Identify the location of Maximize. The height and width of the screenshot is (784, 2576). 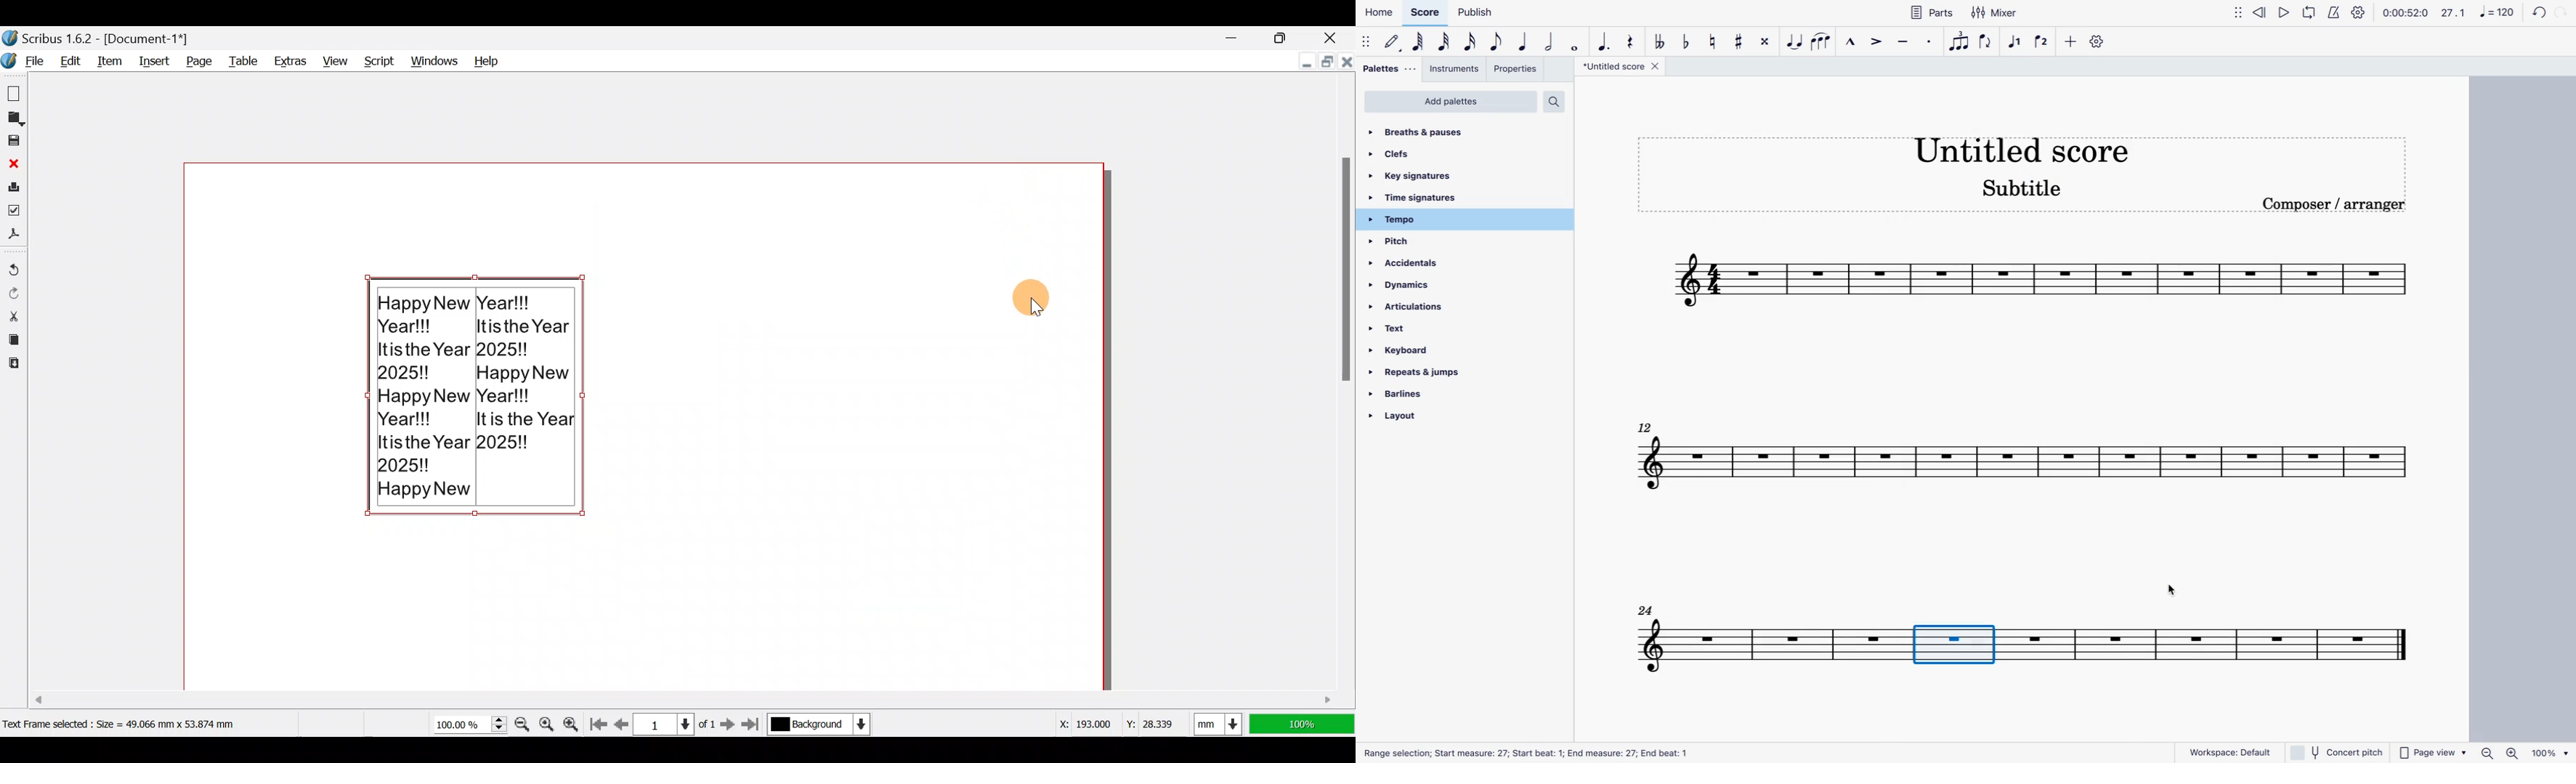
(1327, 64).